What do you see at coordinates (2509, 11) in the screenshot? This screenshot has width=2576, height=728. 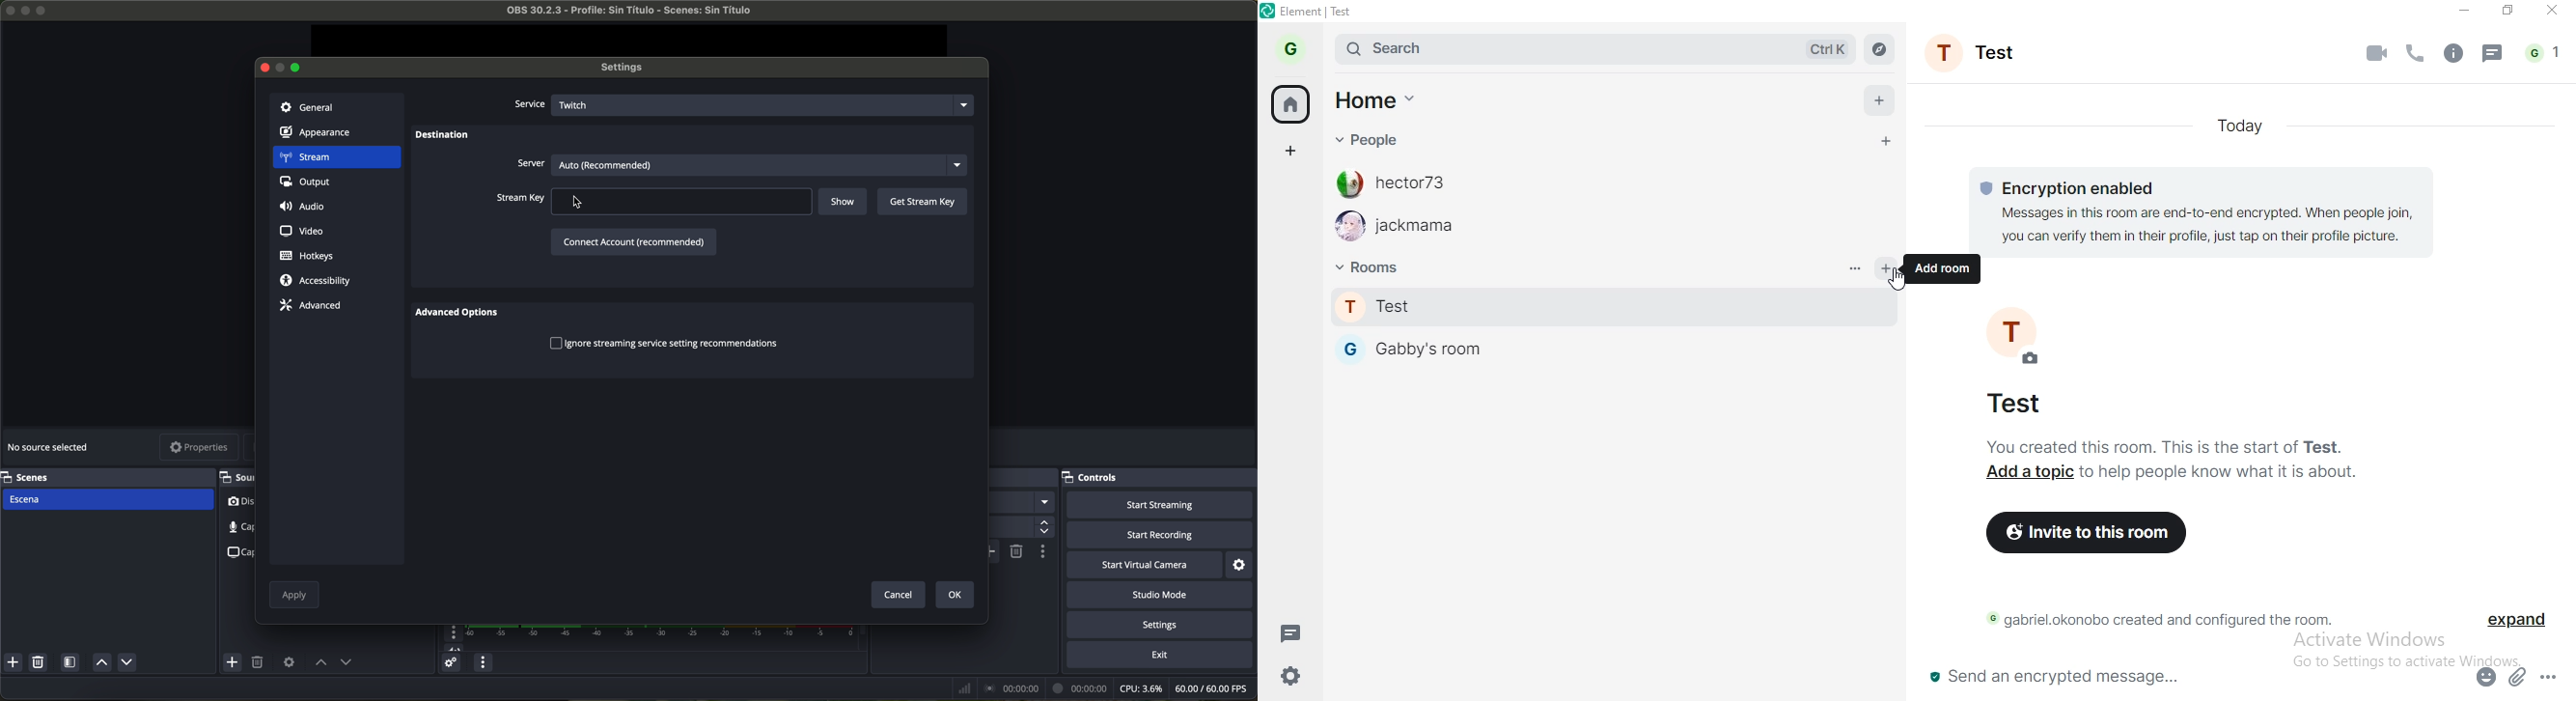 I see `restore` at bounding box center [2509, 11].